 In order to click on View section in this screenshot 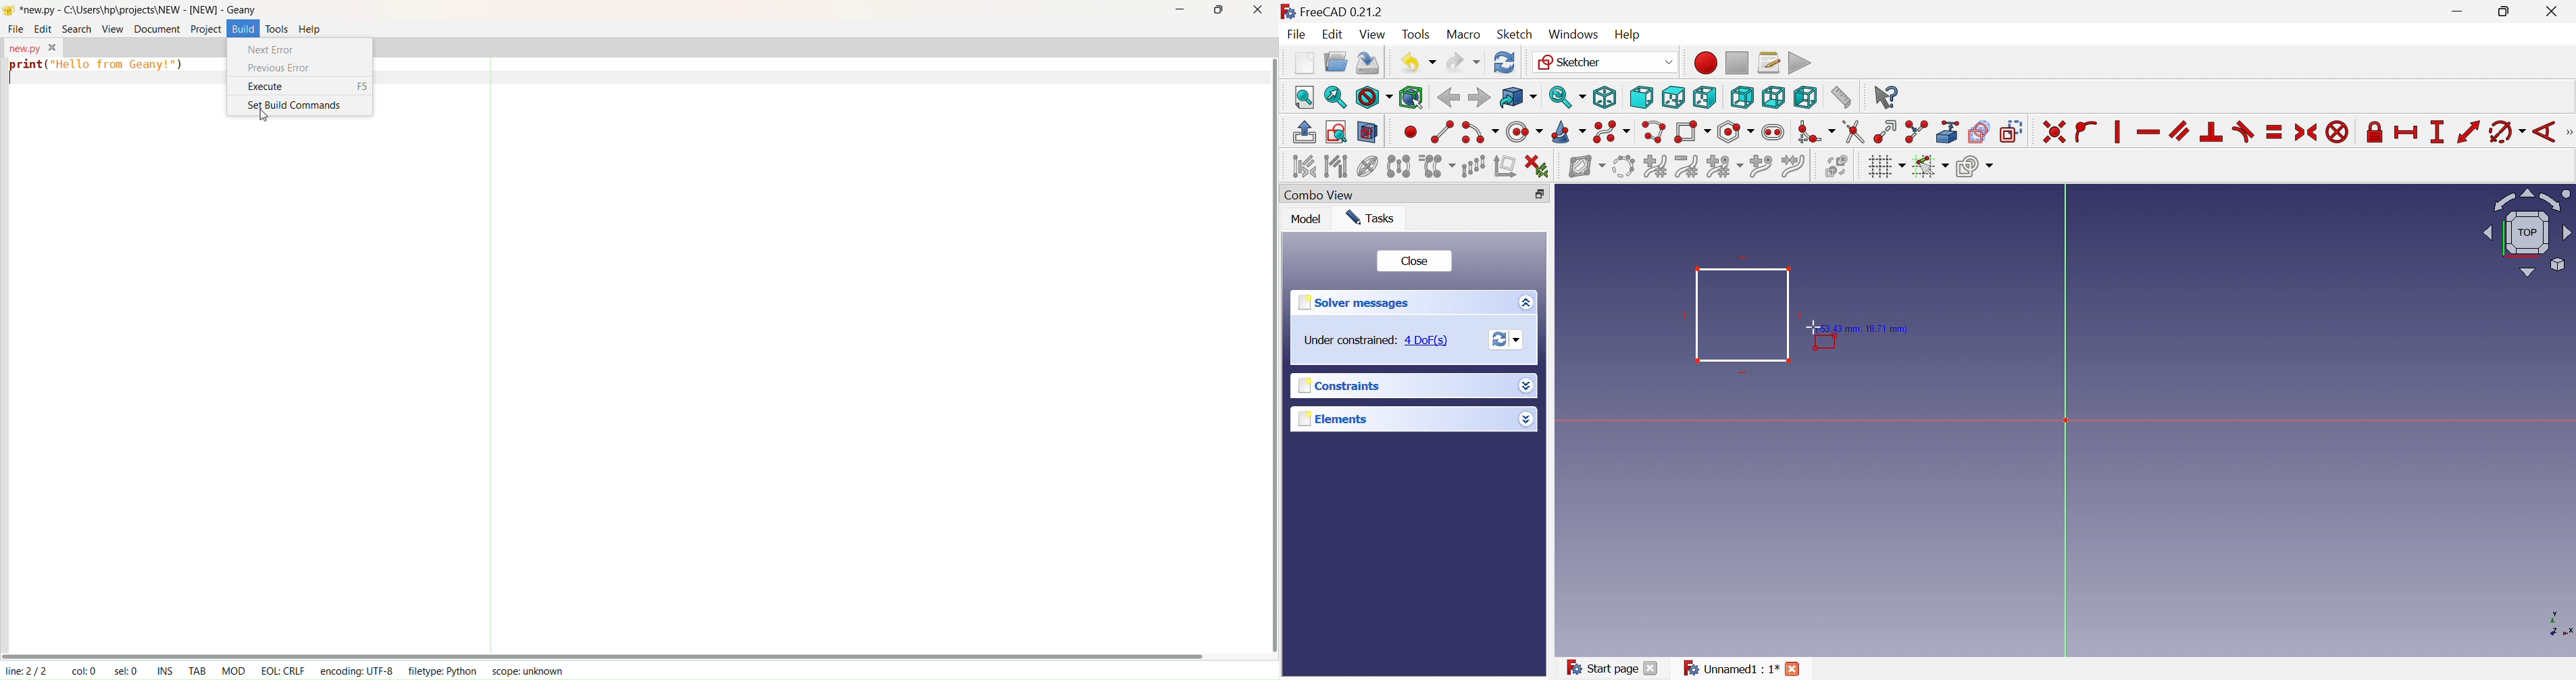, I will do `click(1367, 132)`.